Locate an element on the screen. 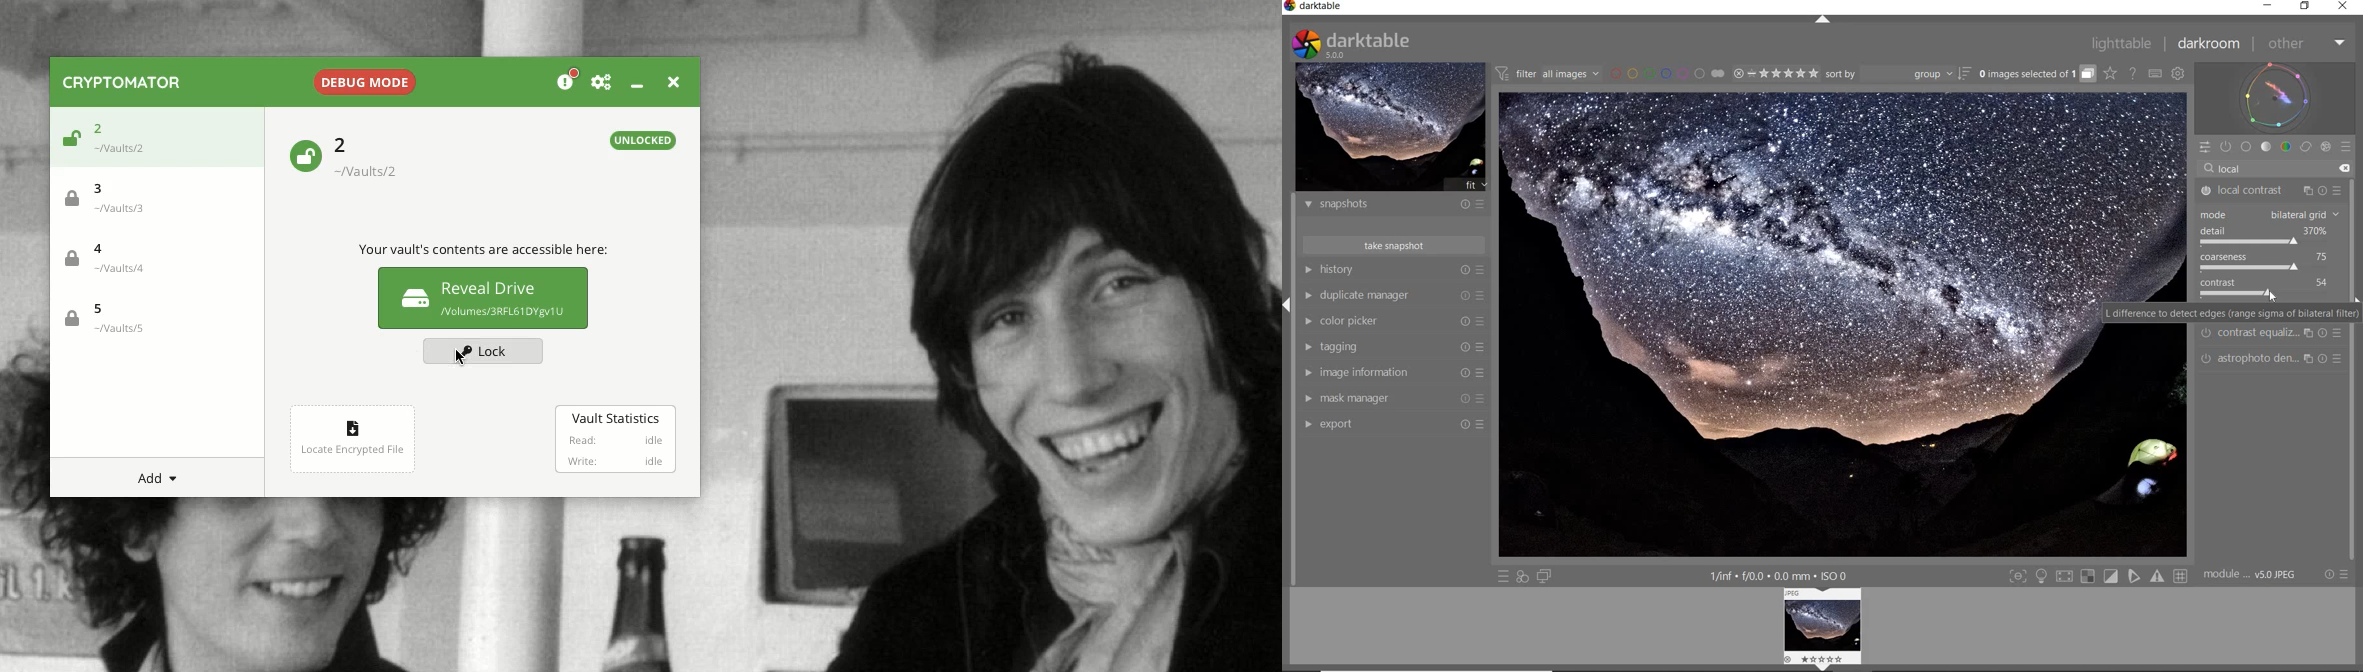 The width and height of the screenshot is (2380, 672). Astrophoto denoise is located at coordinates (2257, 359).